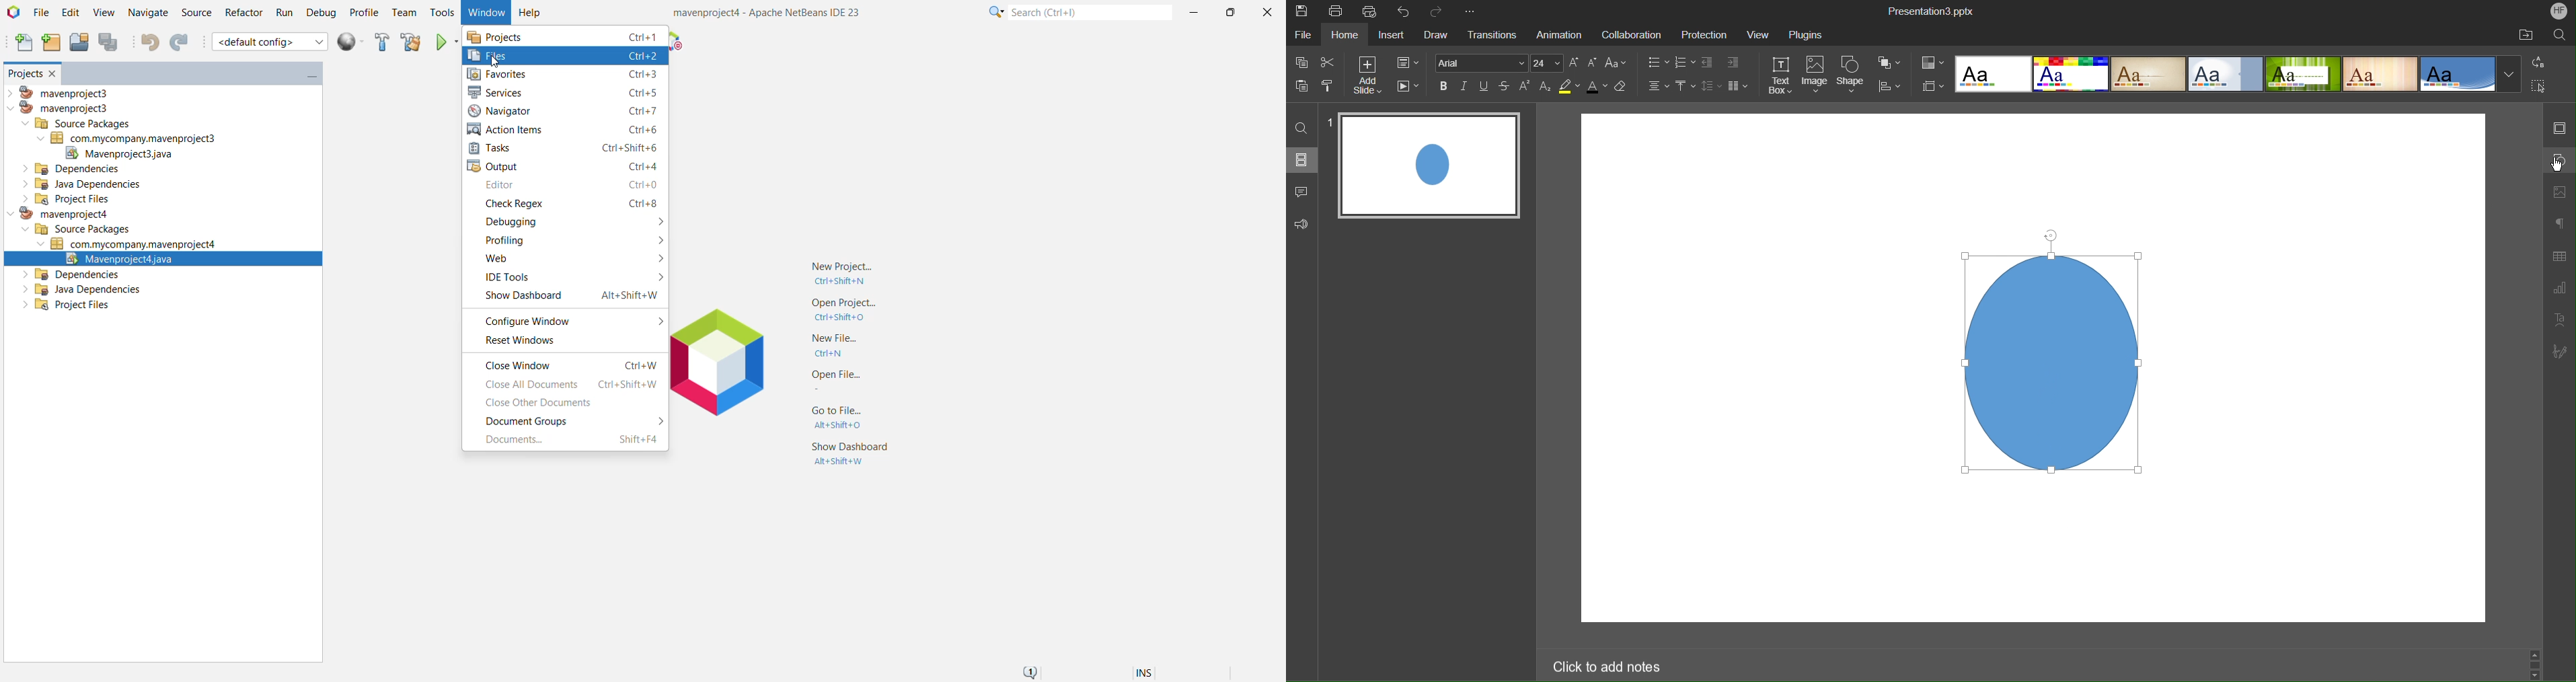  Describe the element at coordinates (1710, 87) in the screenshot. I see `Line Spacing` at that location.